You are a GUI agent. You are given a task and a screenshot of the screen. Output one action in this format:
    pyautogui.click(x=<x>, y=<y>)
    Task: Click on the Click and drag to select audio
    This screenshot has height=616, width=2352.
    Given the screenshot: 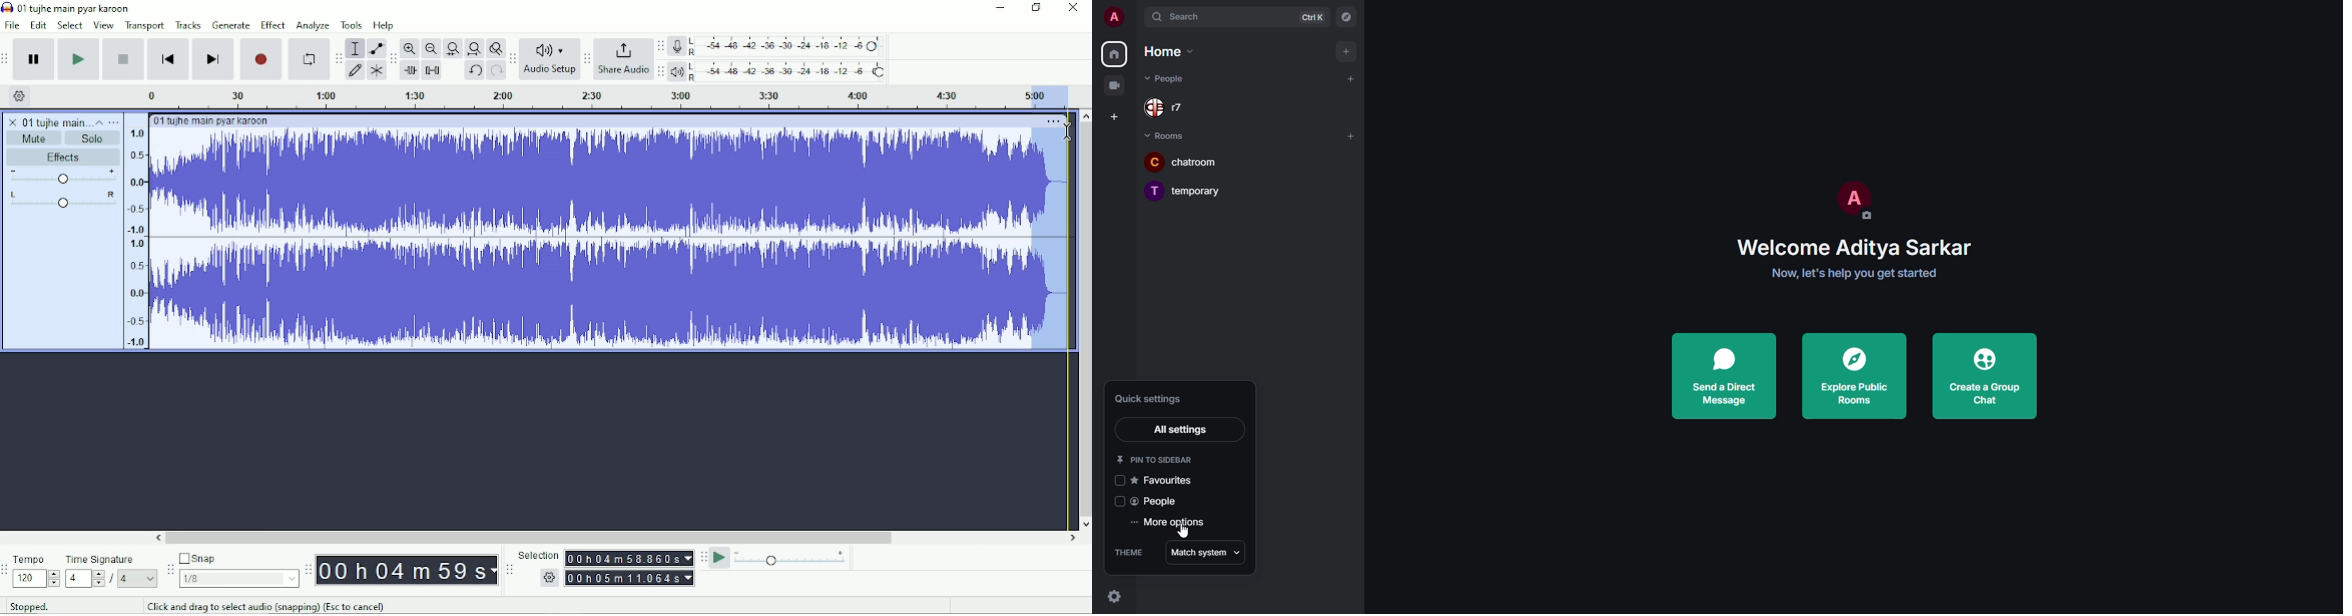 What is the action you would take?
    pyautogui.click(x=268, y=606)
    